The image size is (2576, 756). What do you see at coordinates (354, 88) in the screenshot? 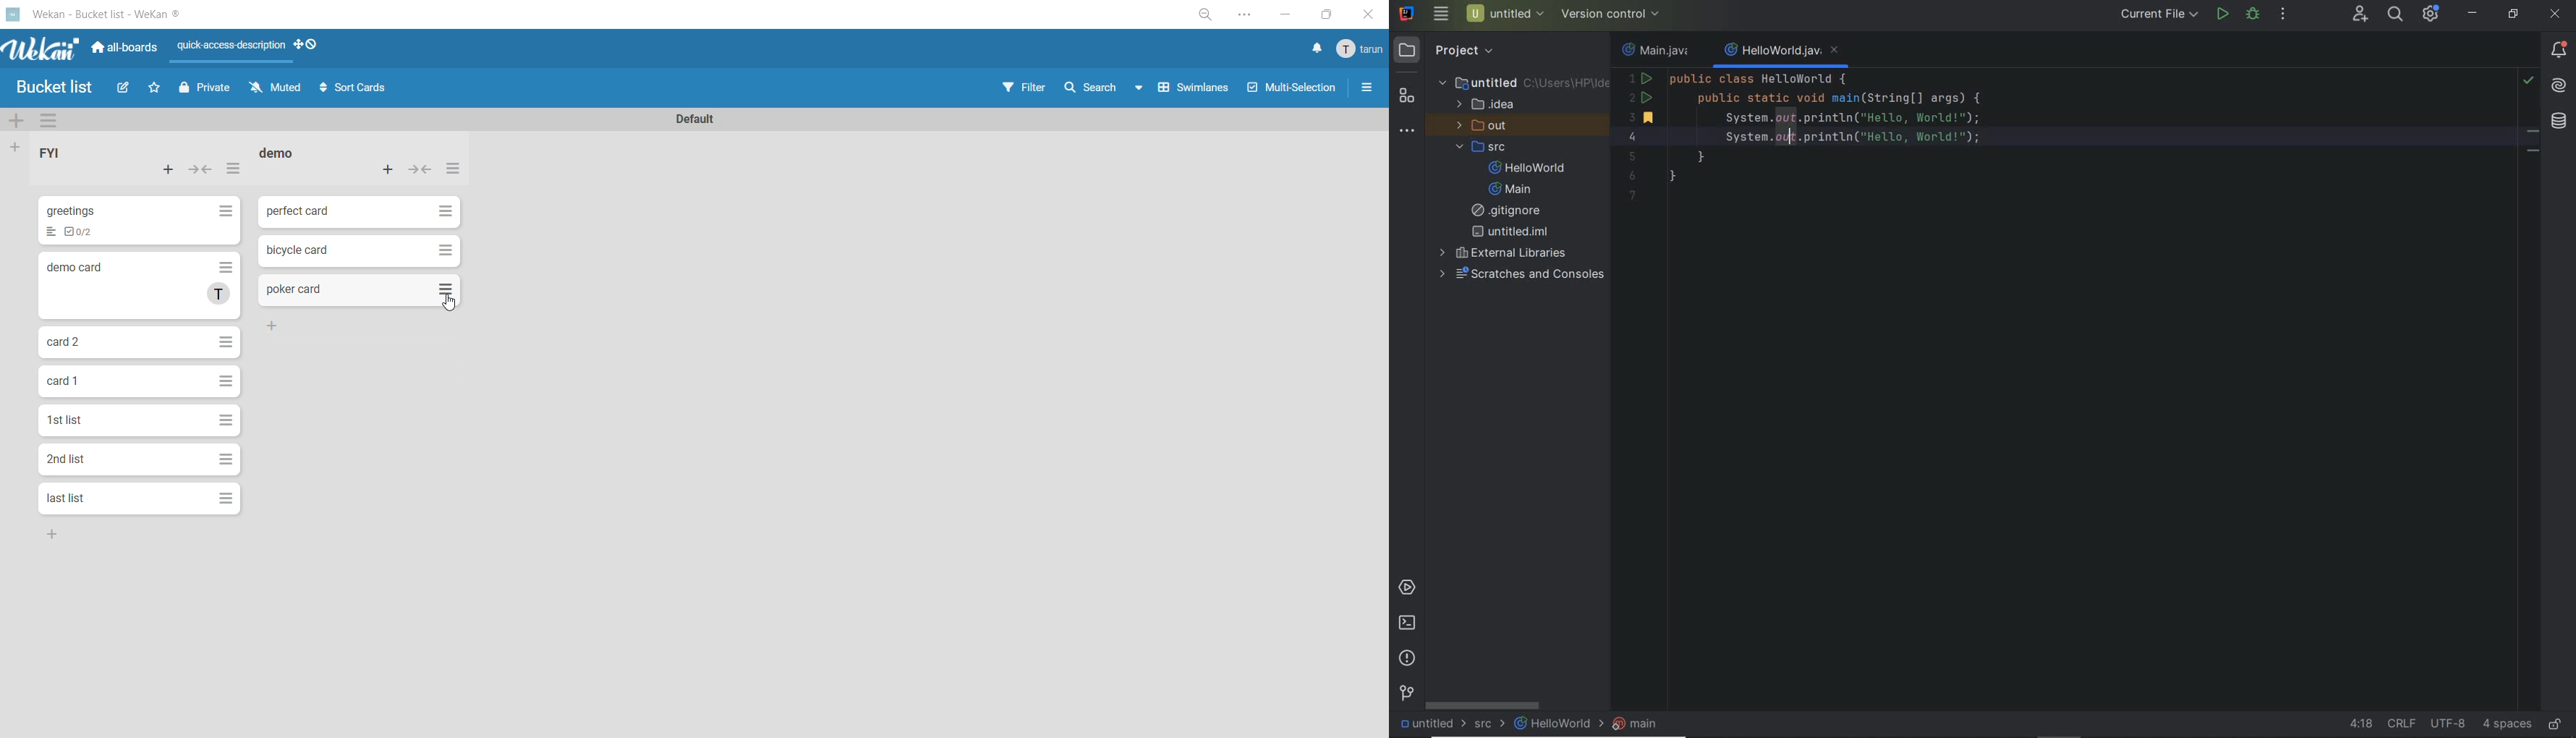
I see `sort cards` at bounding box center [354, 88].